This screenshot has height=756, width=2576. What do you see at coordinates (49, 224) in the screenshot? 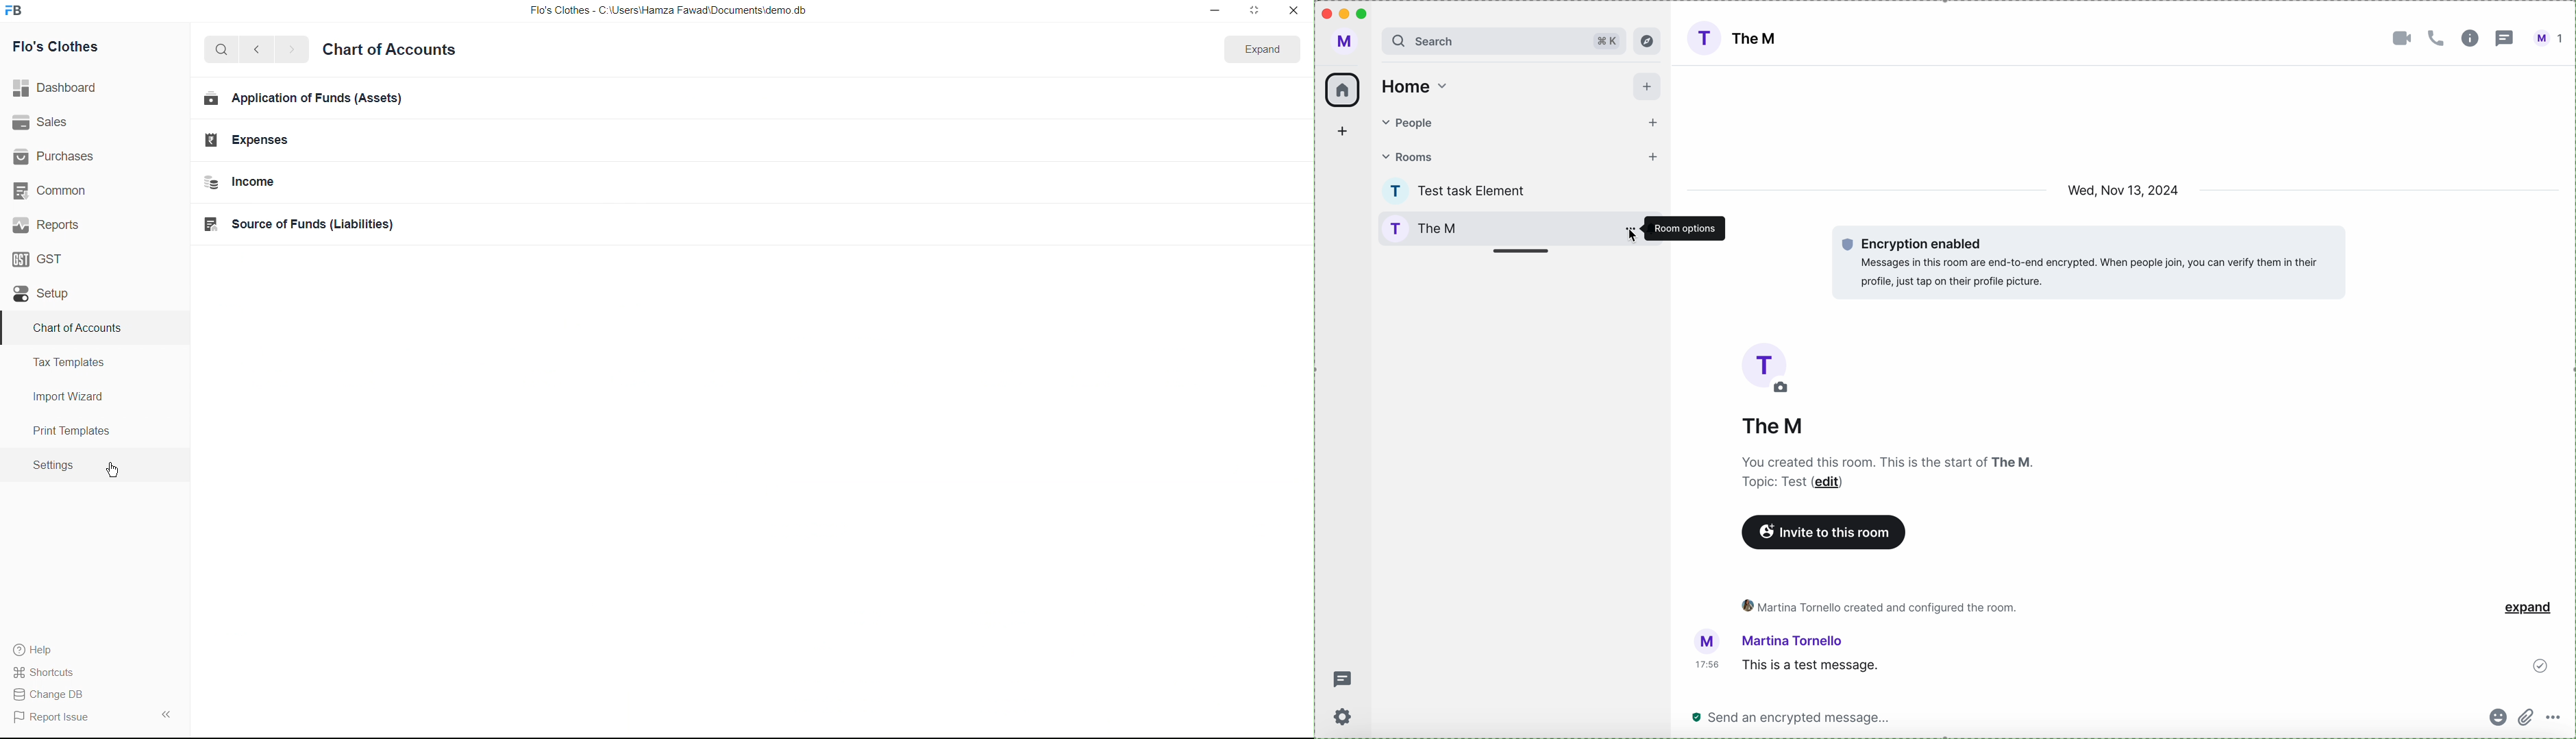
I see `' Reports` at bounding box center [49, 224].